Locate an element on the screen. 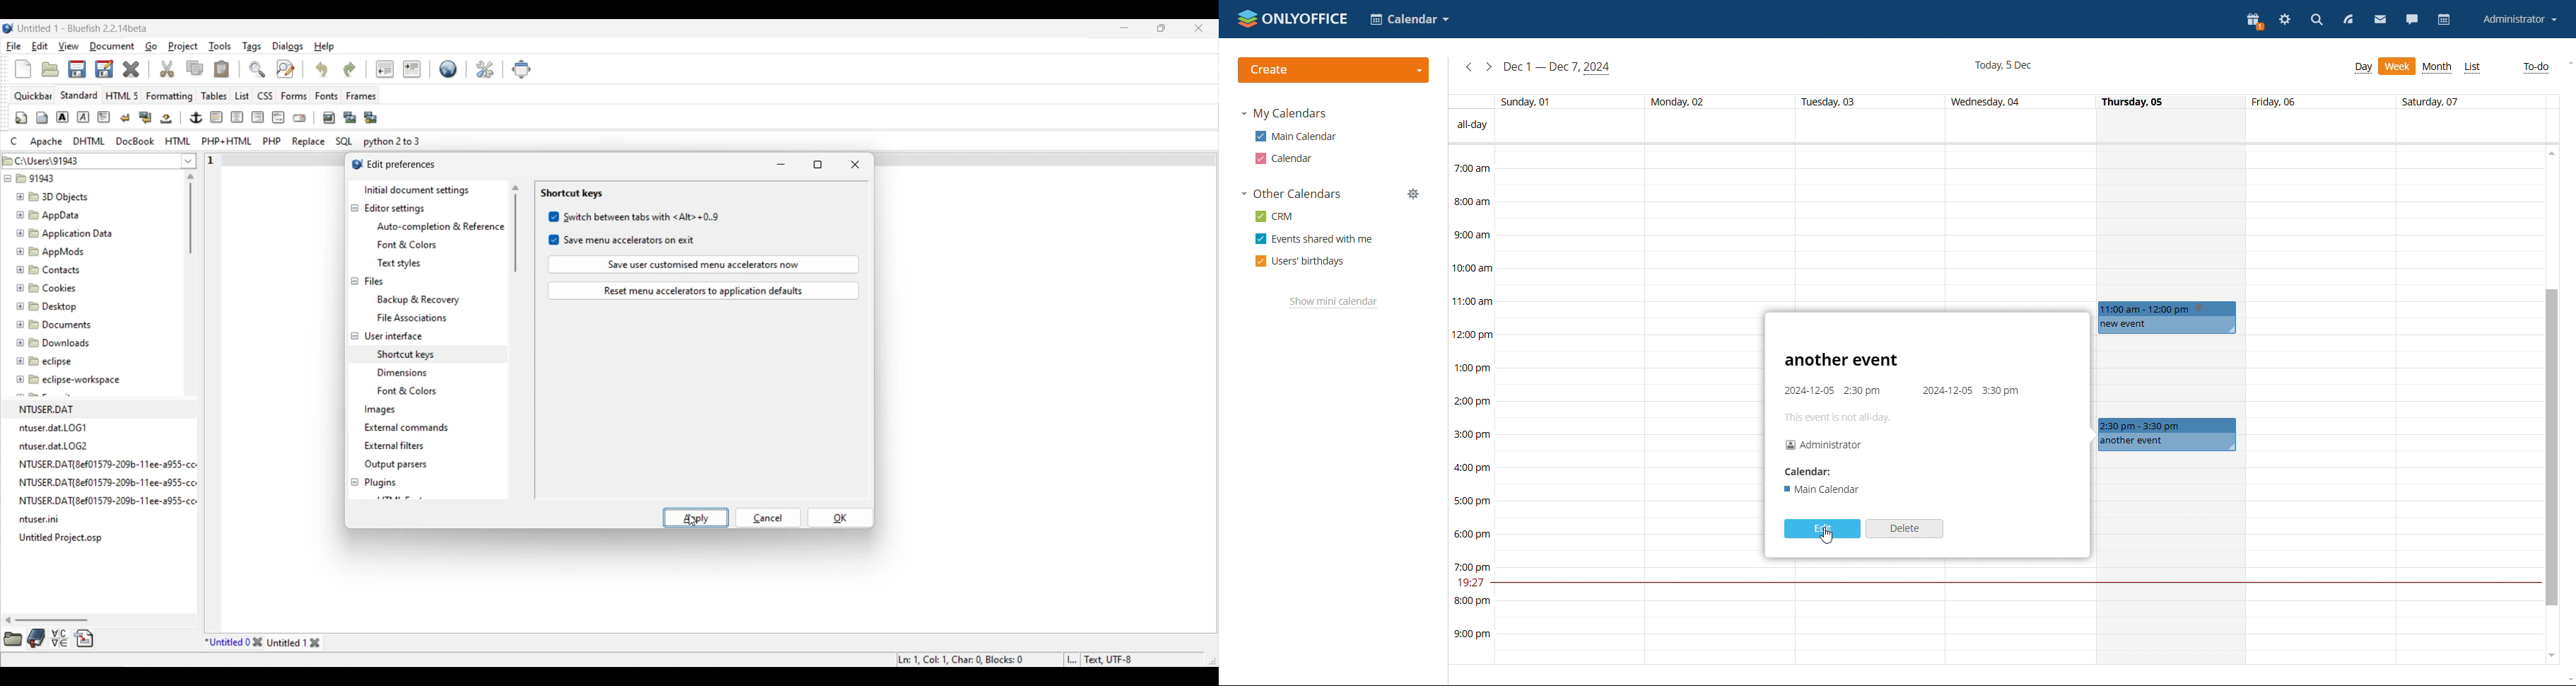  Edit preferences, highlighted by cursor is located at coordinates (485, 68).